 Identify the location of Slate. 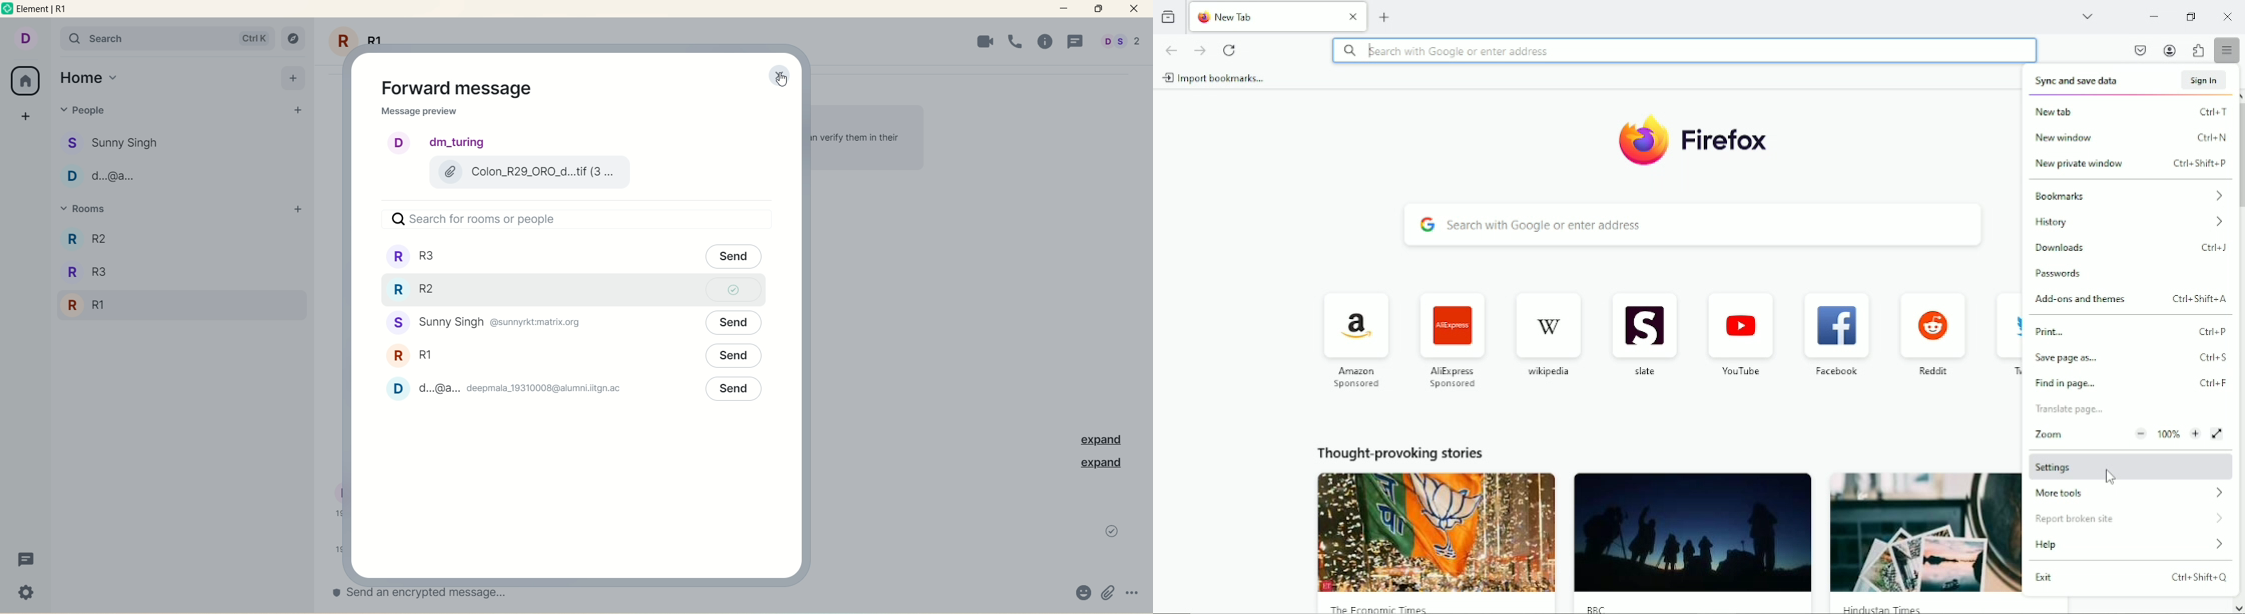
(1642, 335).